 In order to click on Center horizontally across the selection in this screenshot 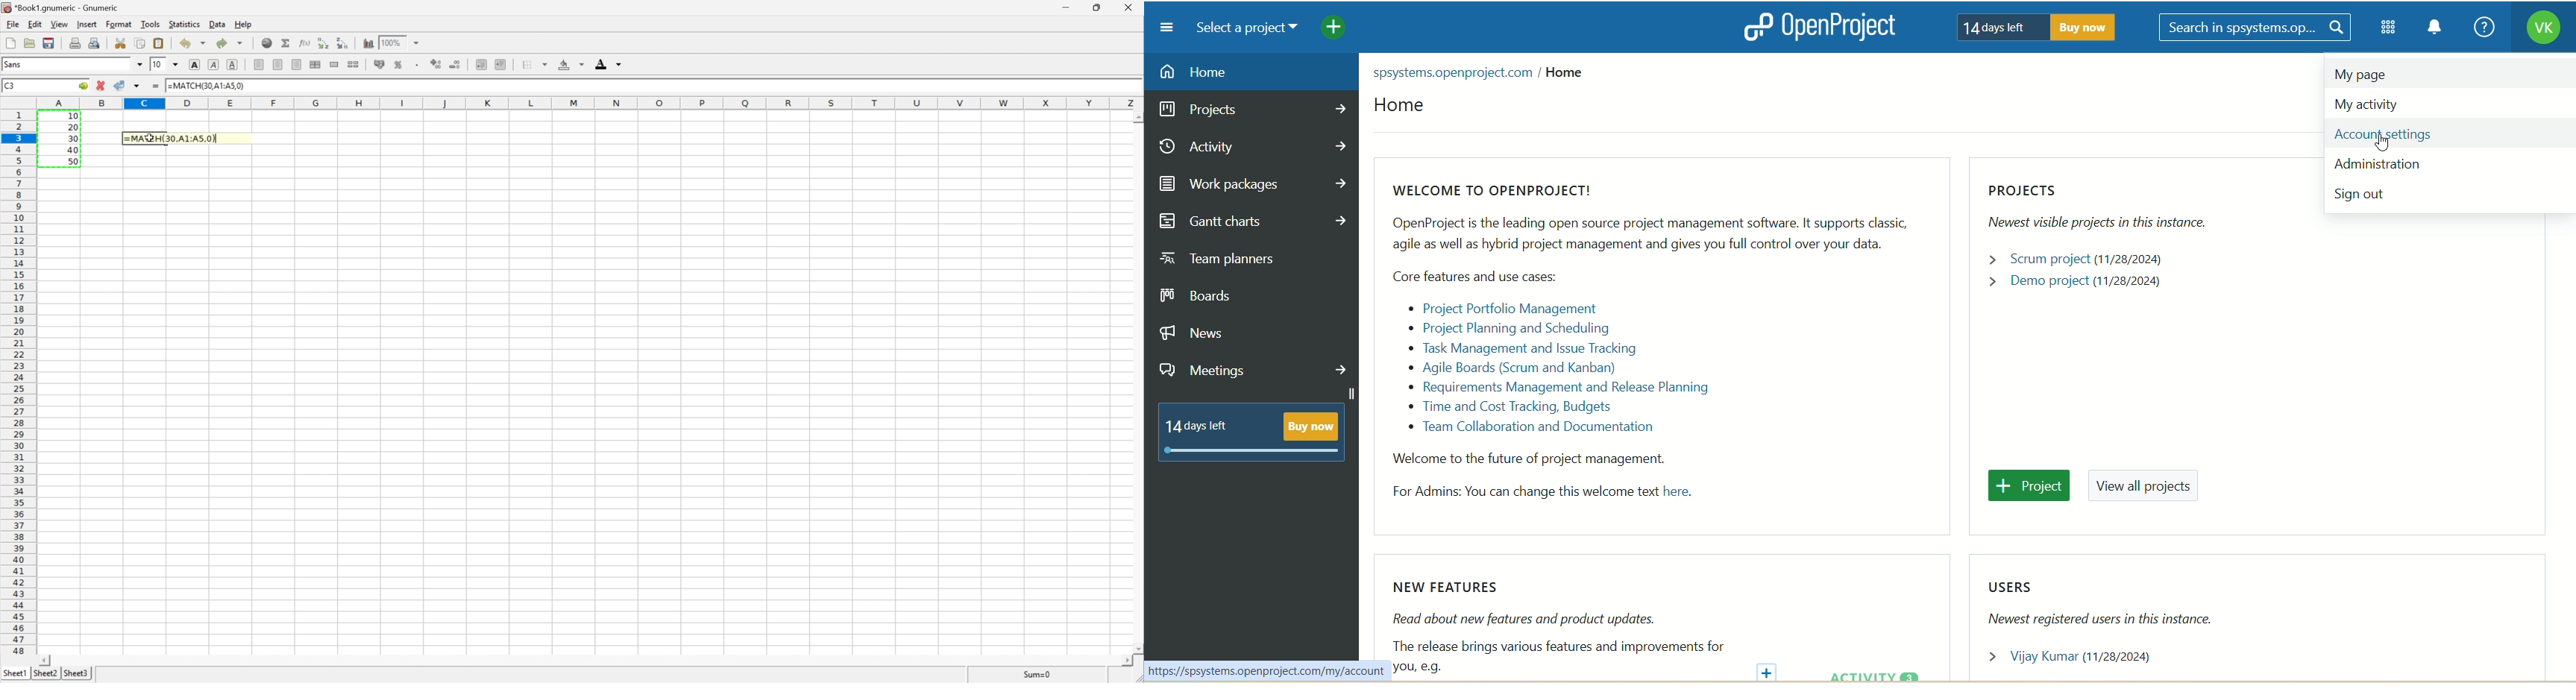, I will do `click(316, 64)`.